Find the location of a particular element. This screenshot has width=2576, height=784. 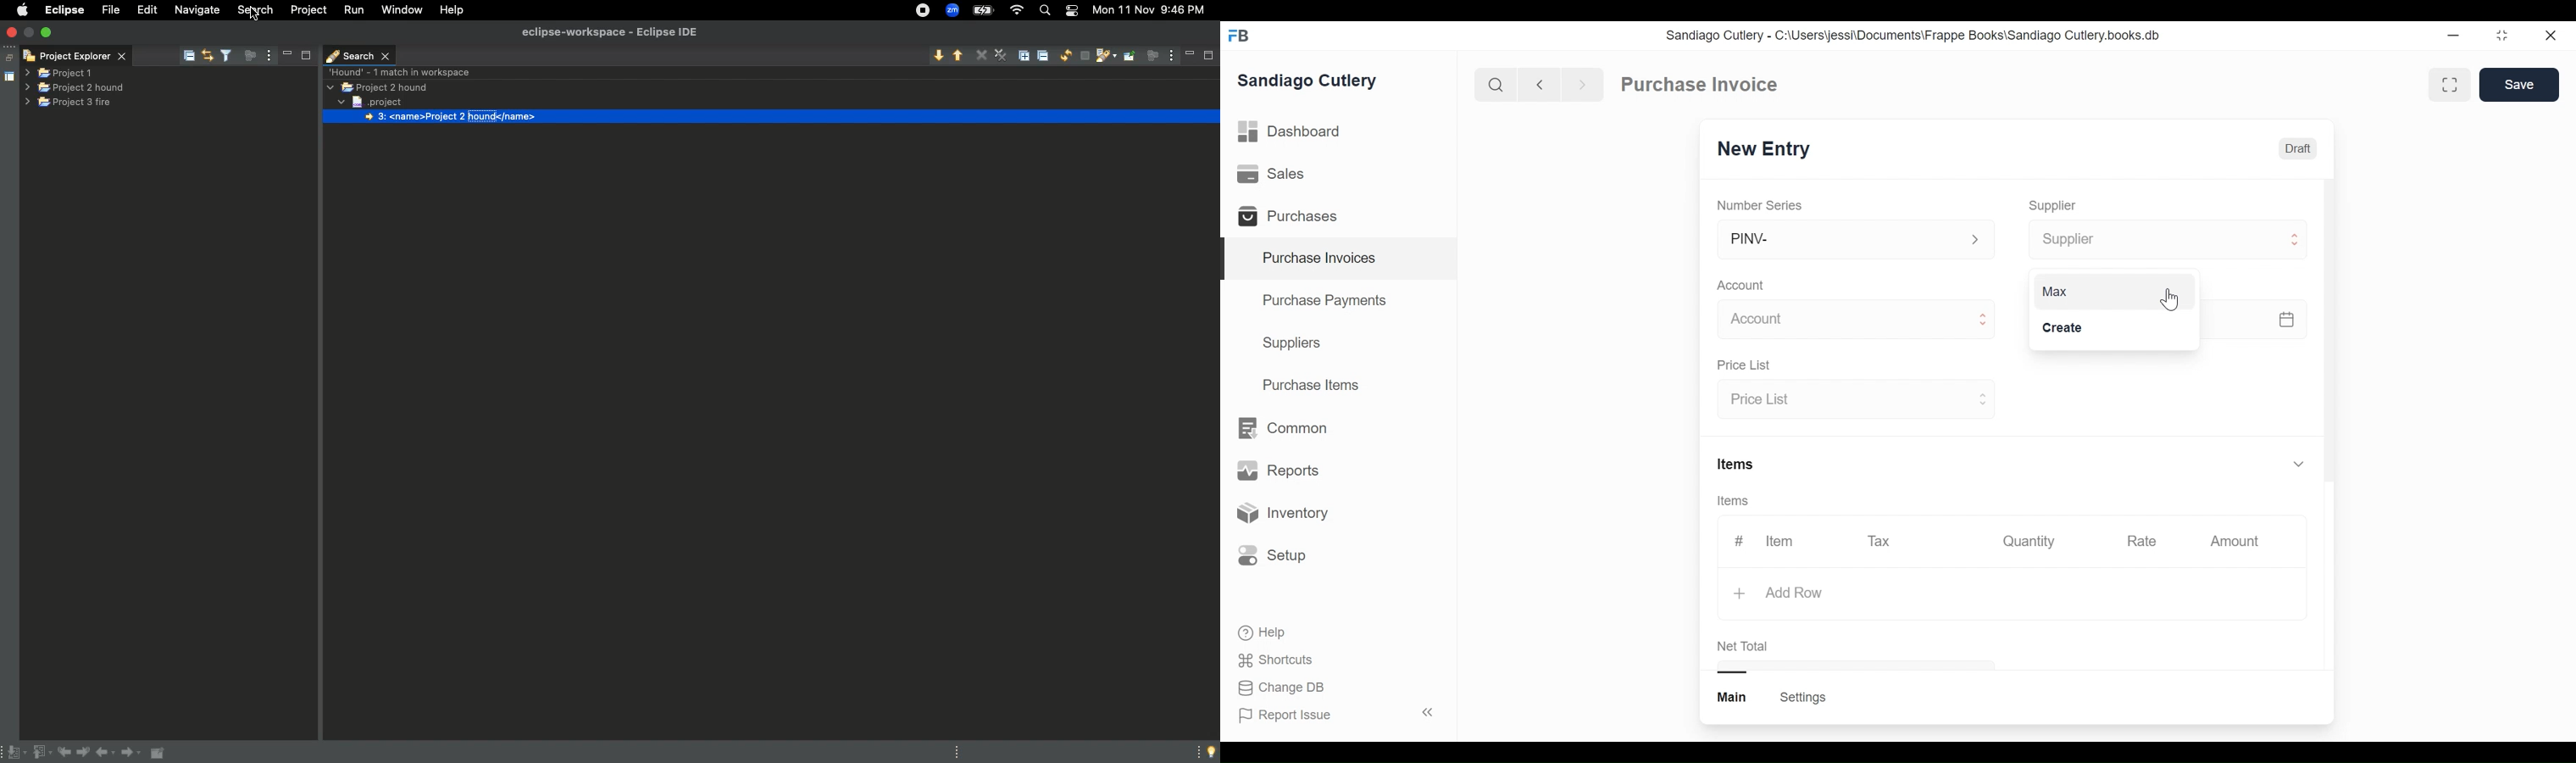

Draft is located at coordinates (2298, 150).